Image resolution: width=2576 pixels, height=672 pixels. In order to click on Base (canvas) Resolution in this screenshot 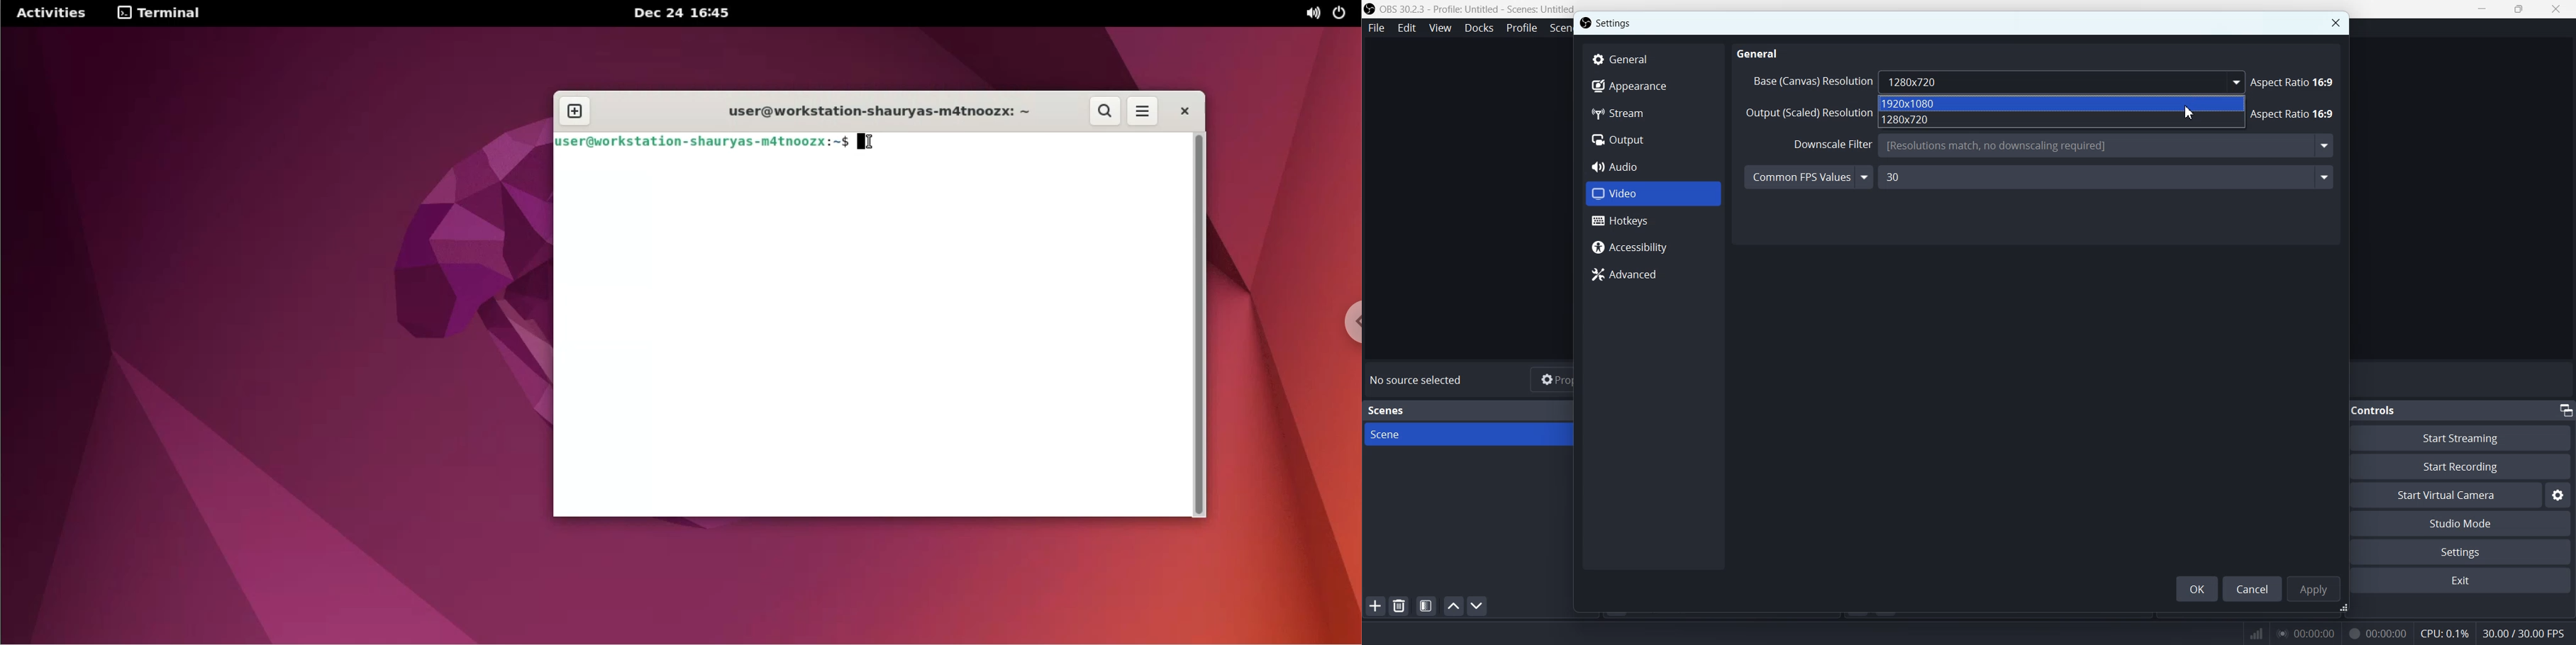, I will do `click(2064, 80)`.